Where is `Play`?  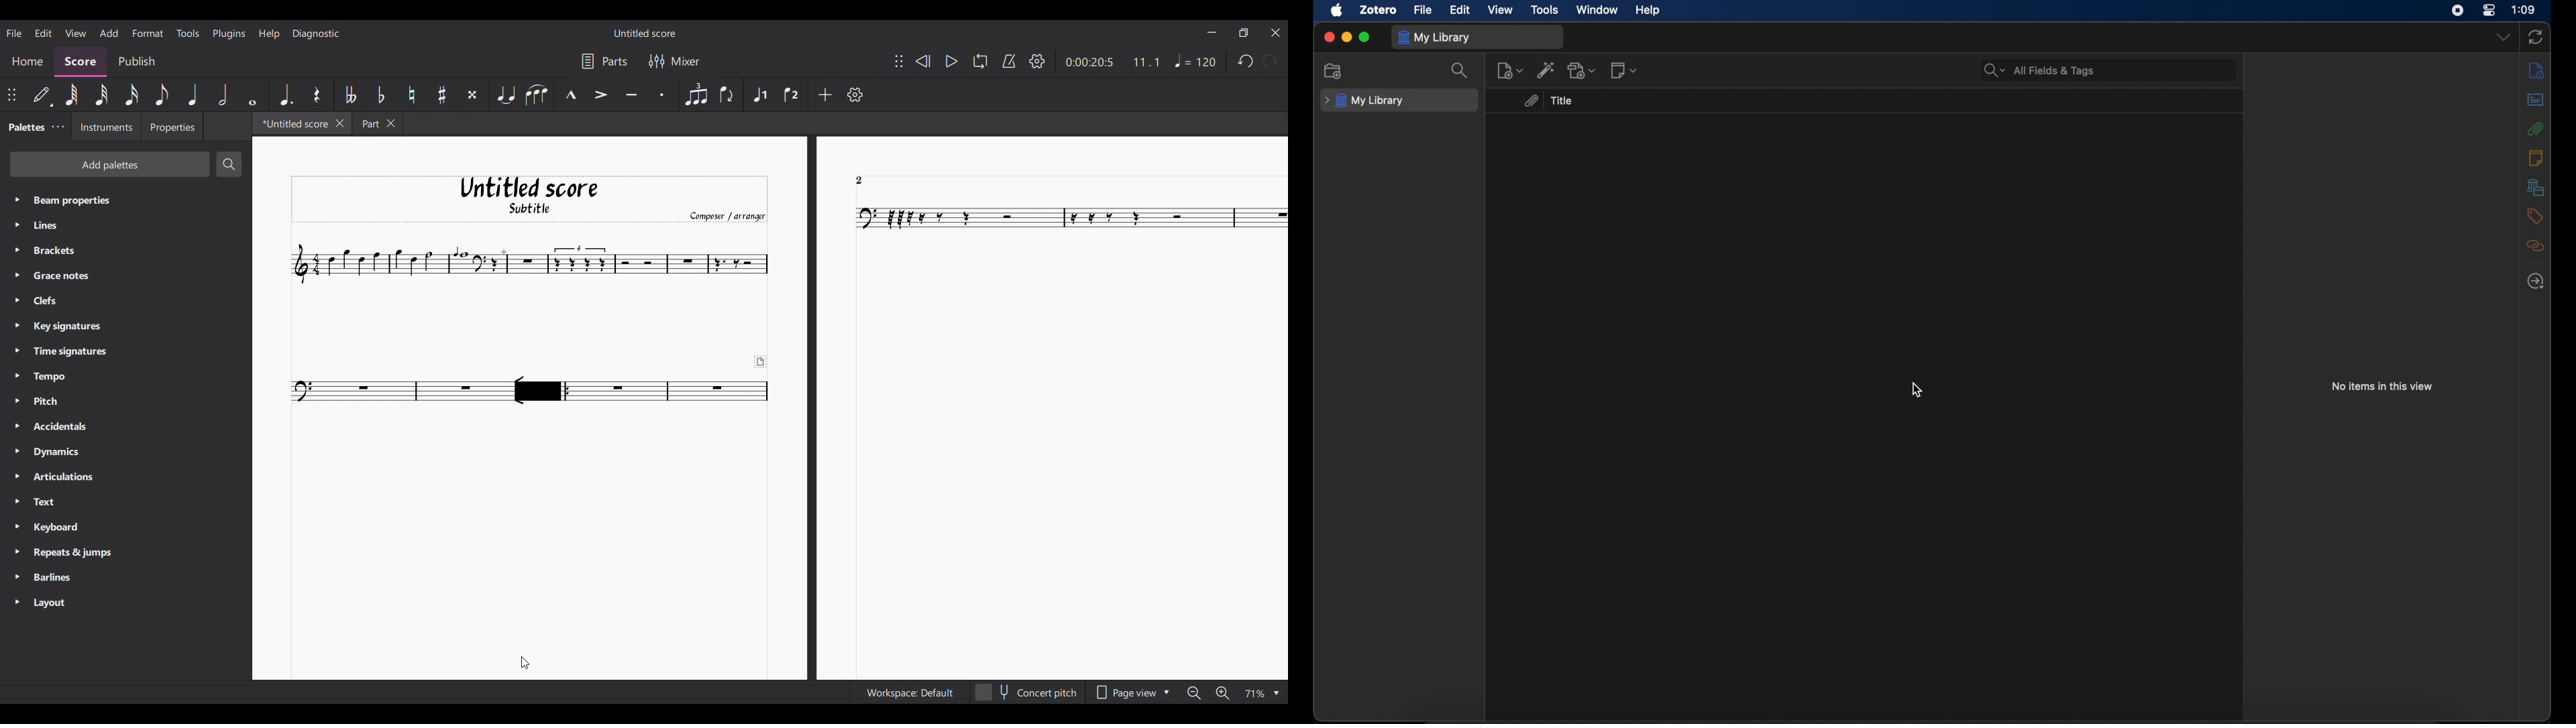 Play is located at coordinates (952, 62).